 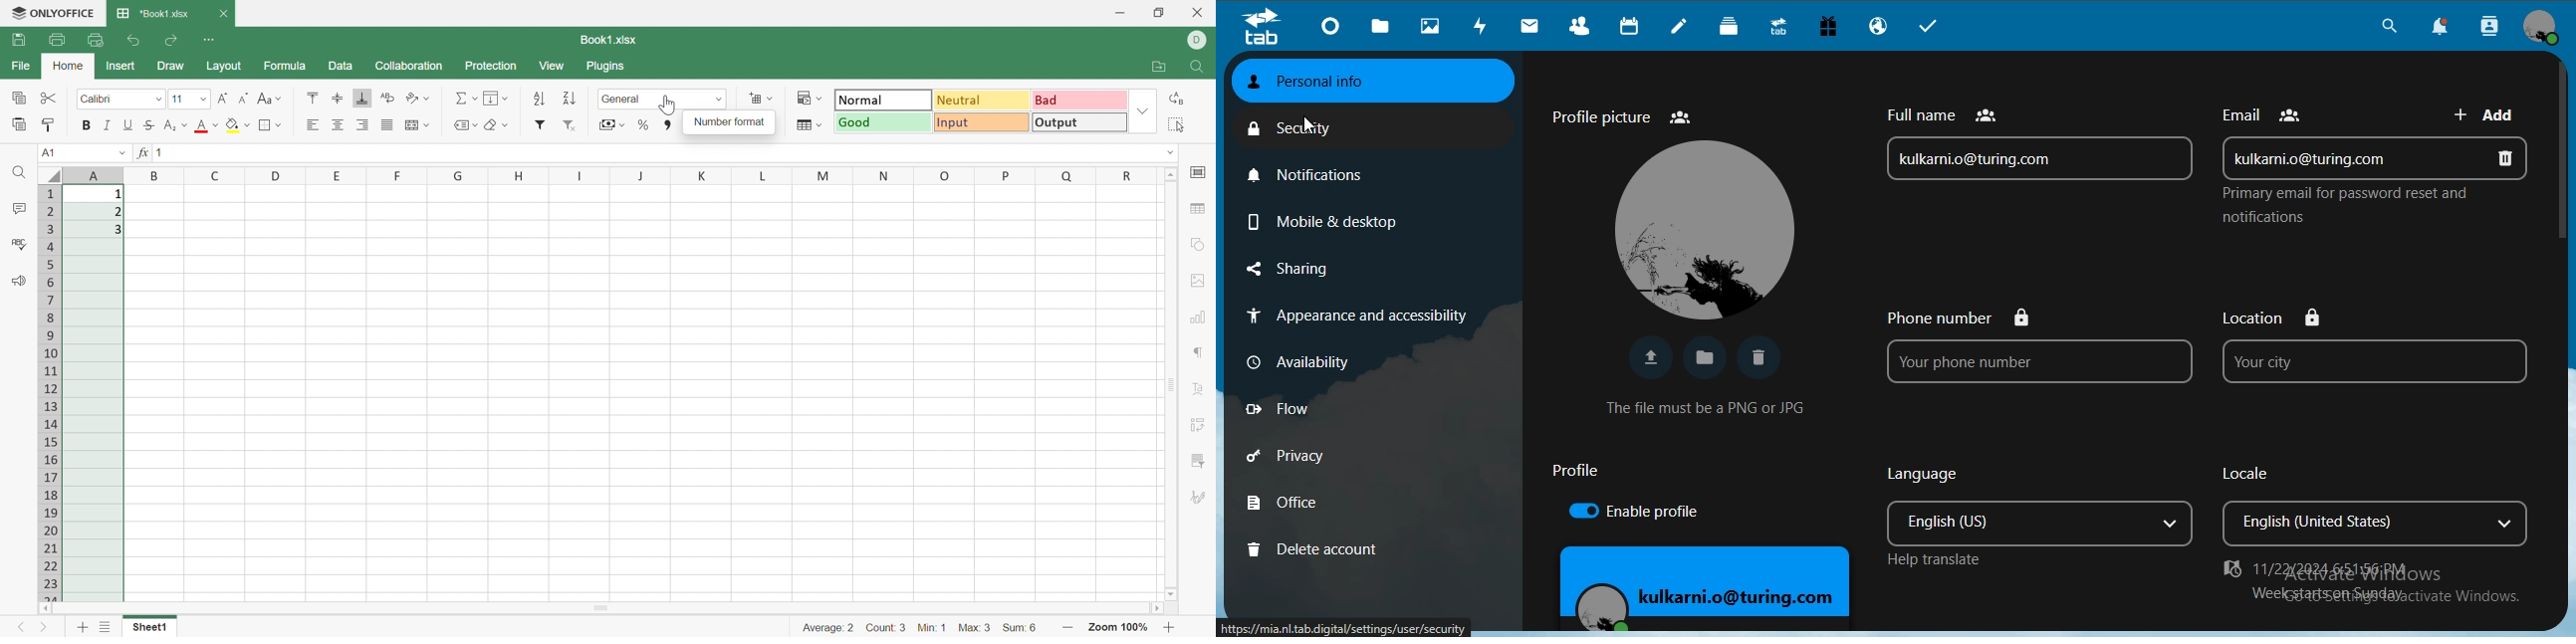 I want to click on *Book1.xlsx, so click(x=151, y=12).